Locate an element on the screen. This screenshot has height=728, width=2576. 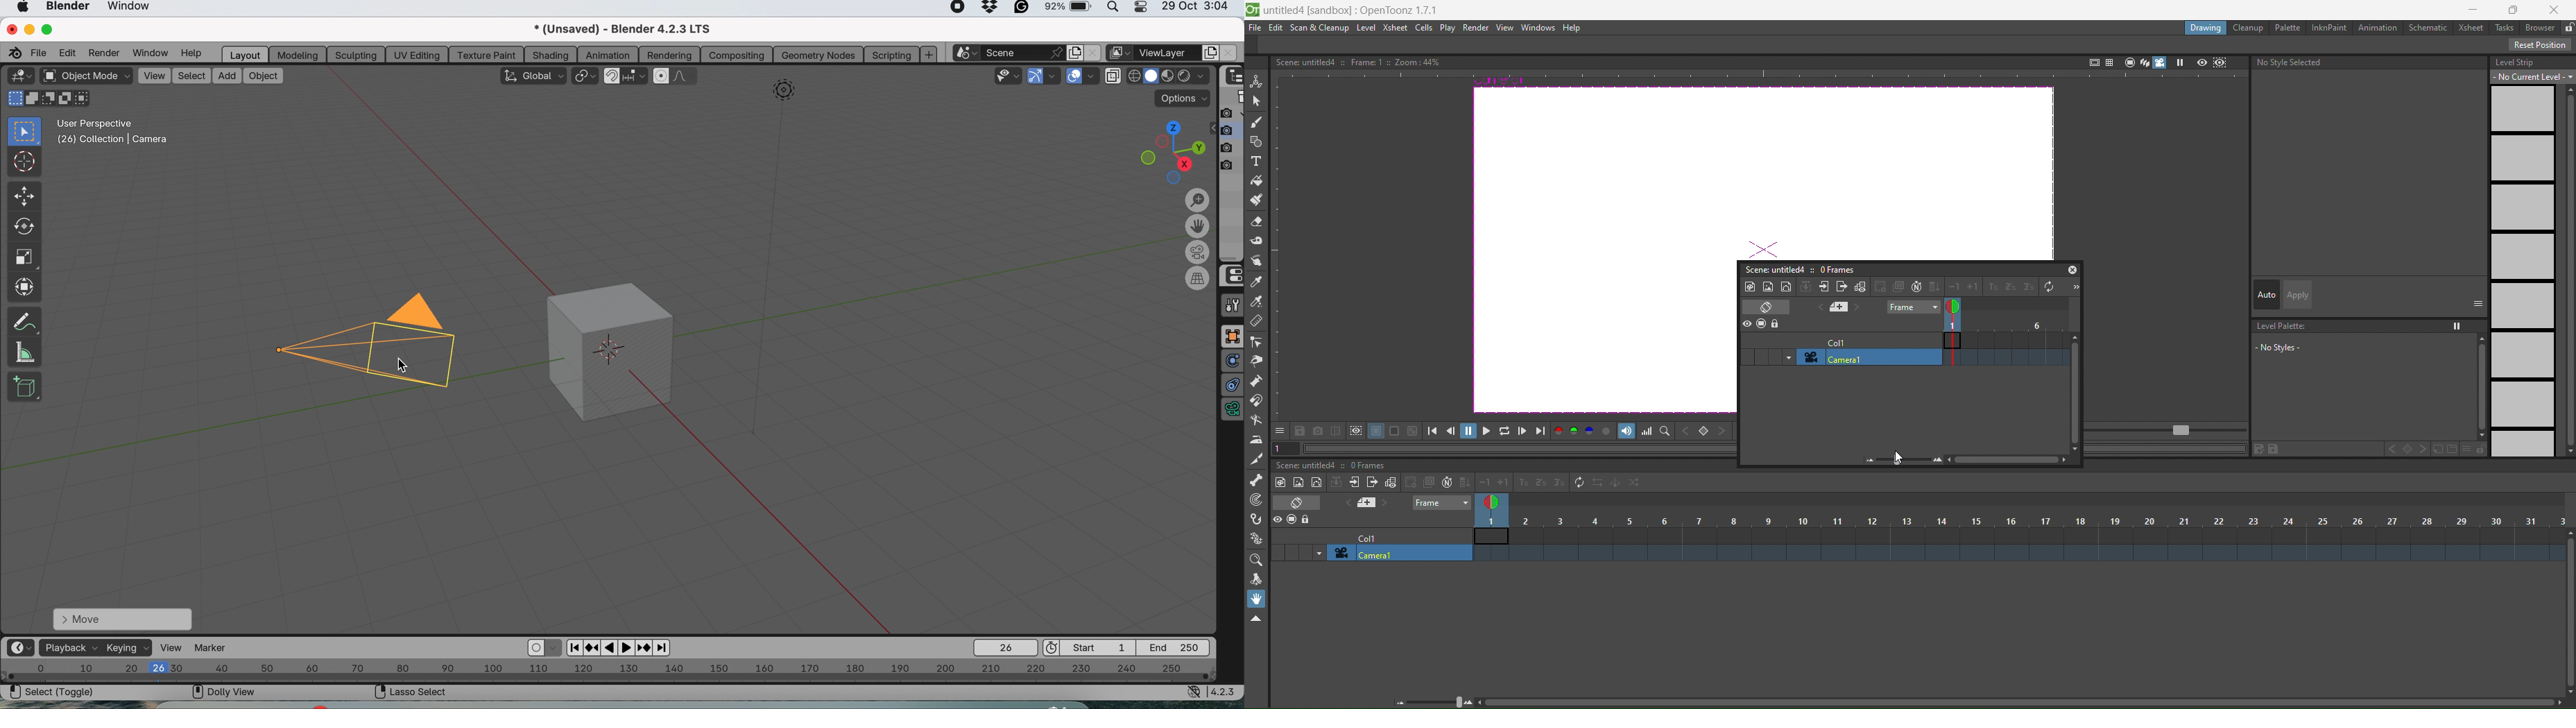
control center is located at coordinates (1145, 9).